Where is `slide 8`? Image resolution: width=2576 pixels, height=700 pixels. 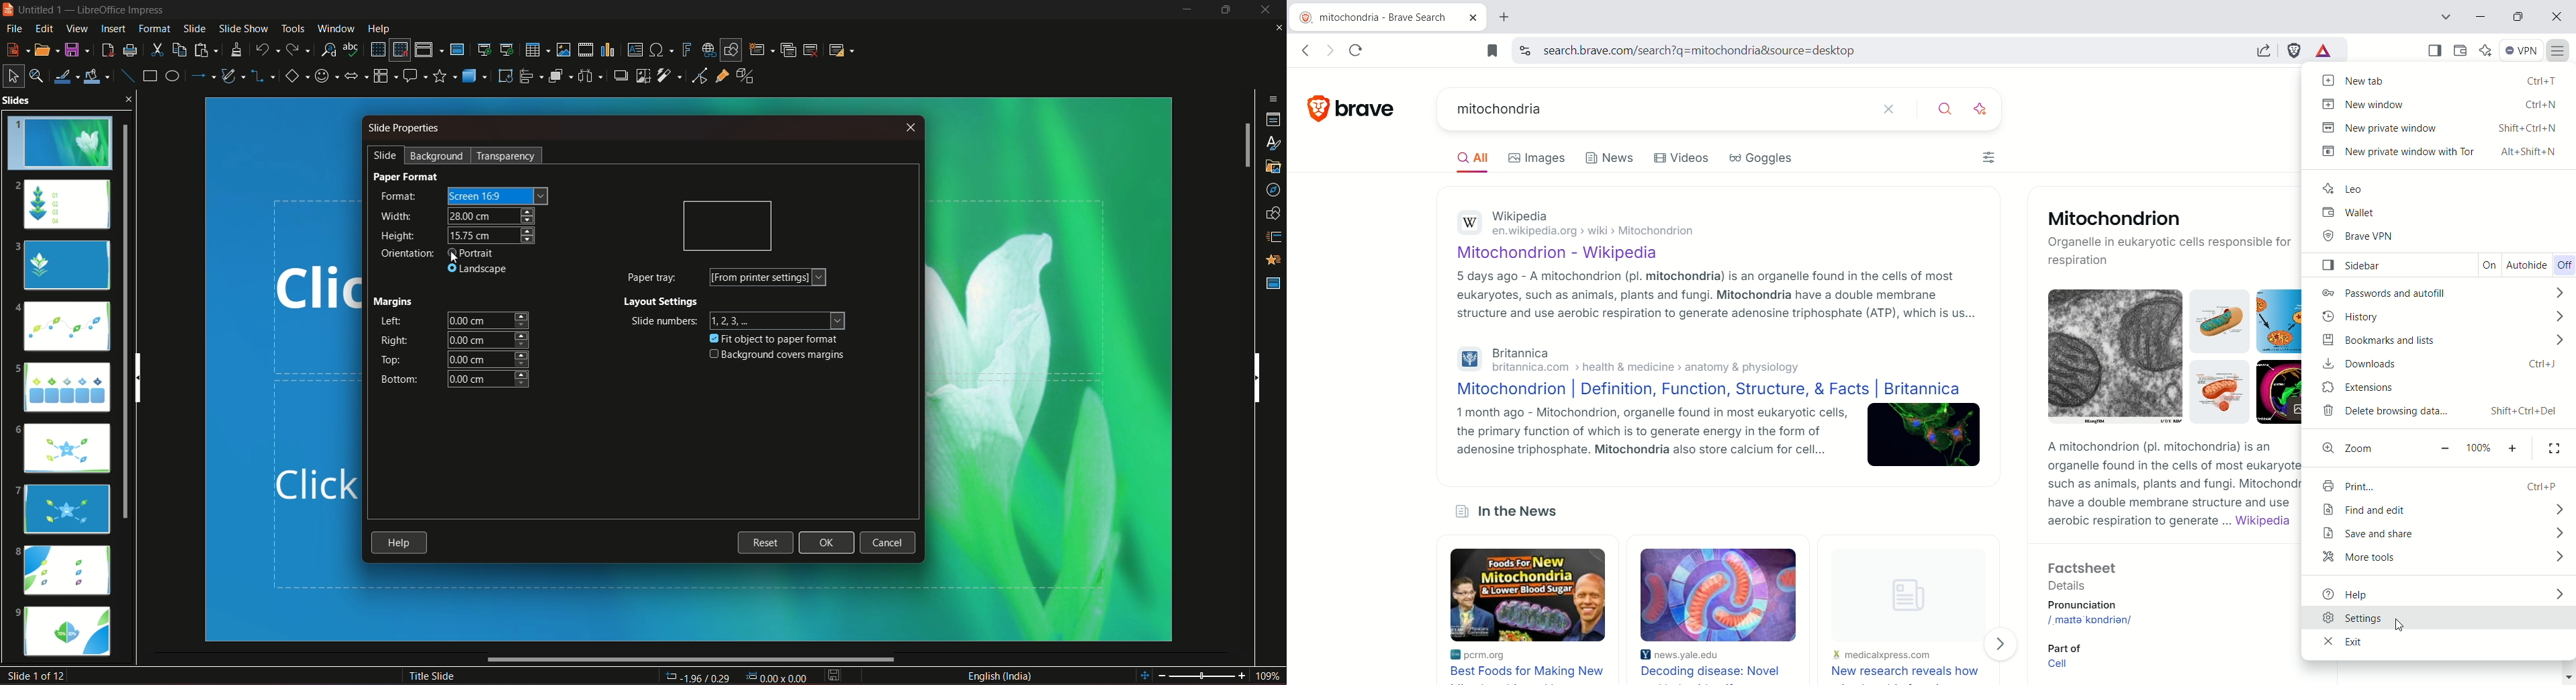
slide 8 is located at coordinates (66, 570).